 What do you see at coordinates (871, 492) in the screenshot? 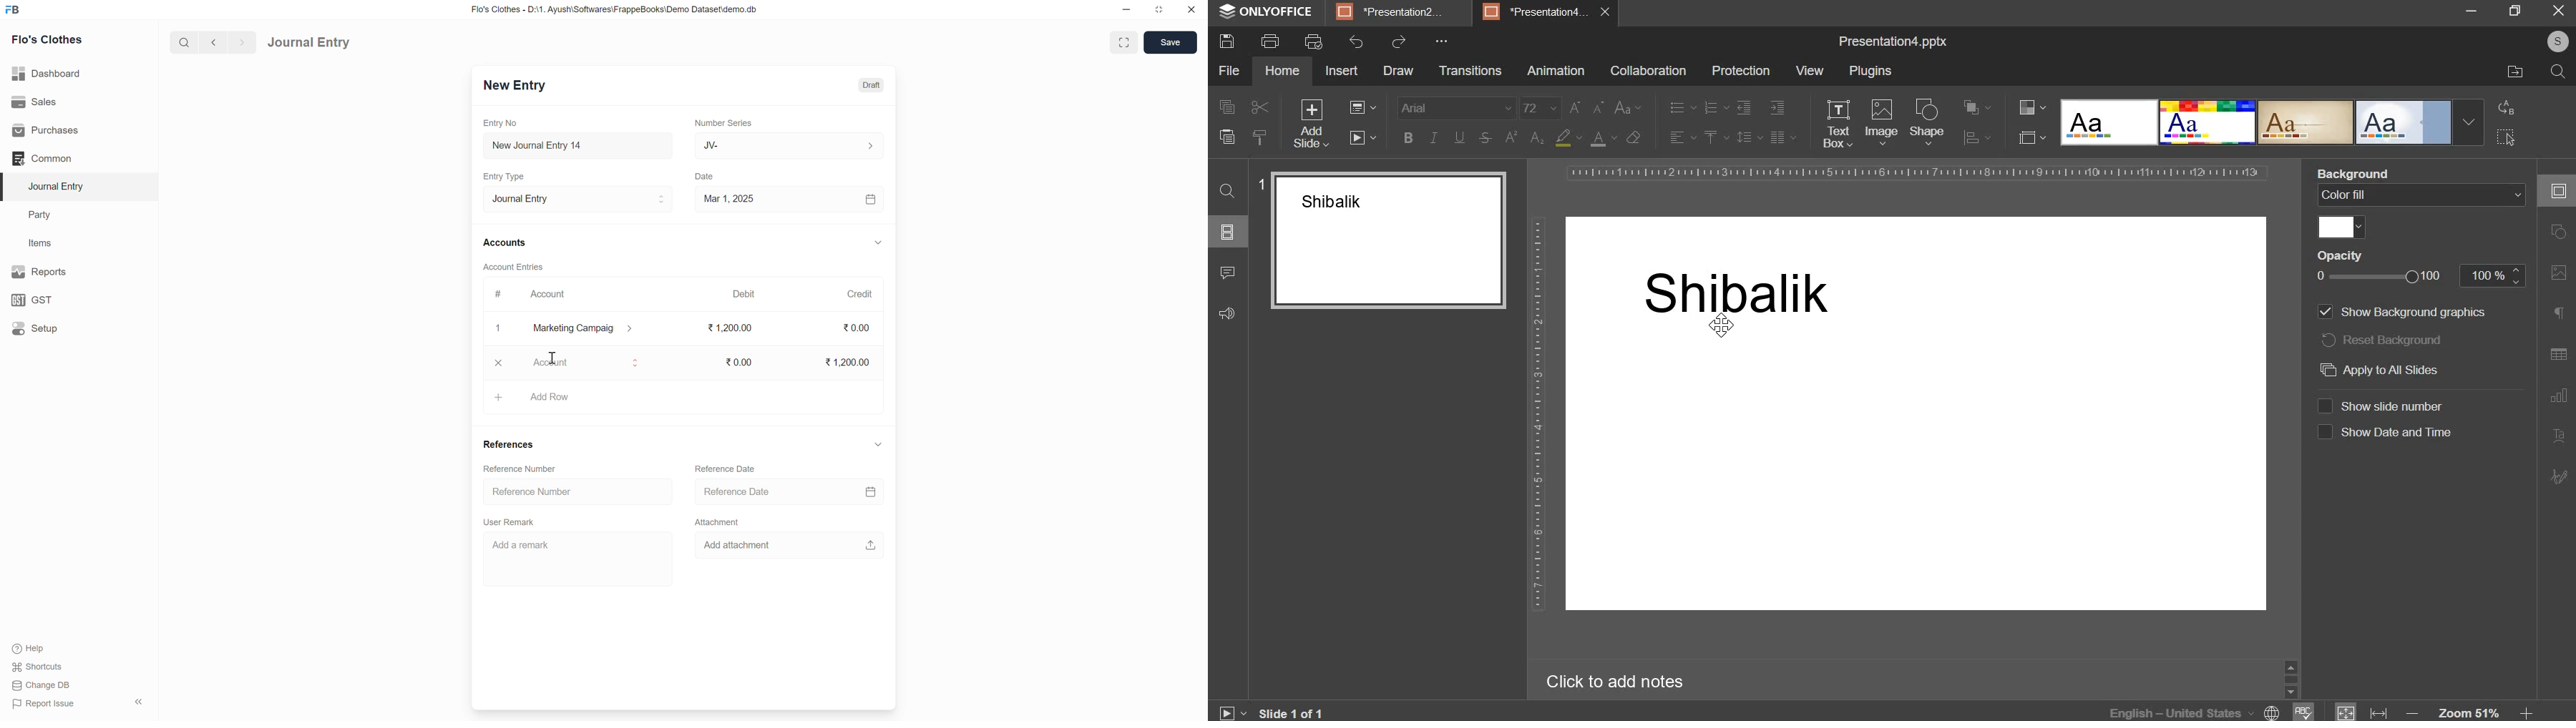
I see `calendar` at bounding box center [871, 492].